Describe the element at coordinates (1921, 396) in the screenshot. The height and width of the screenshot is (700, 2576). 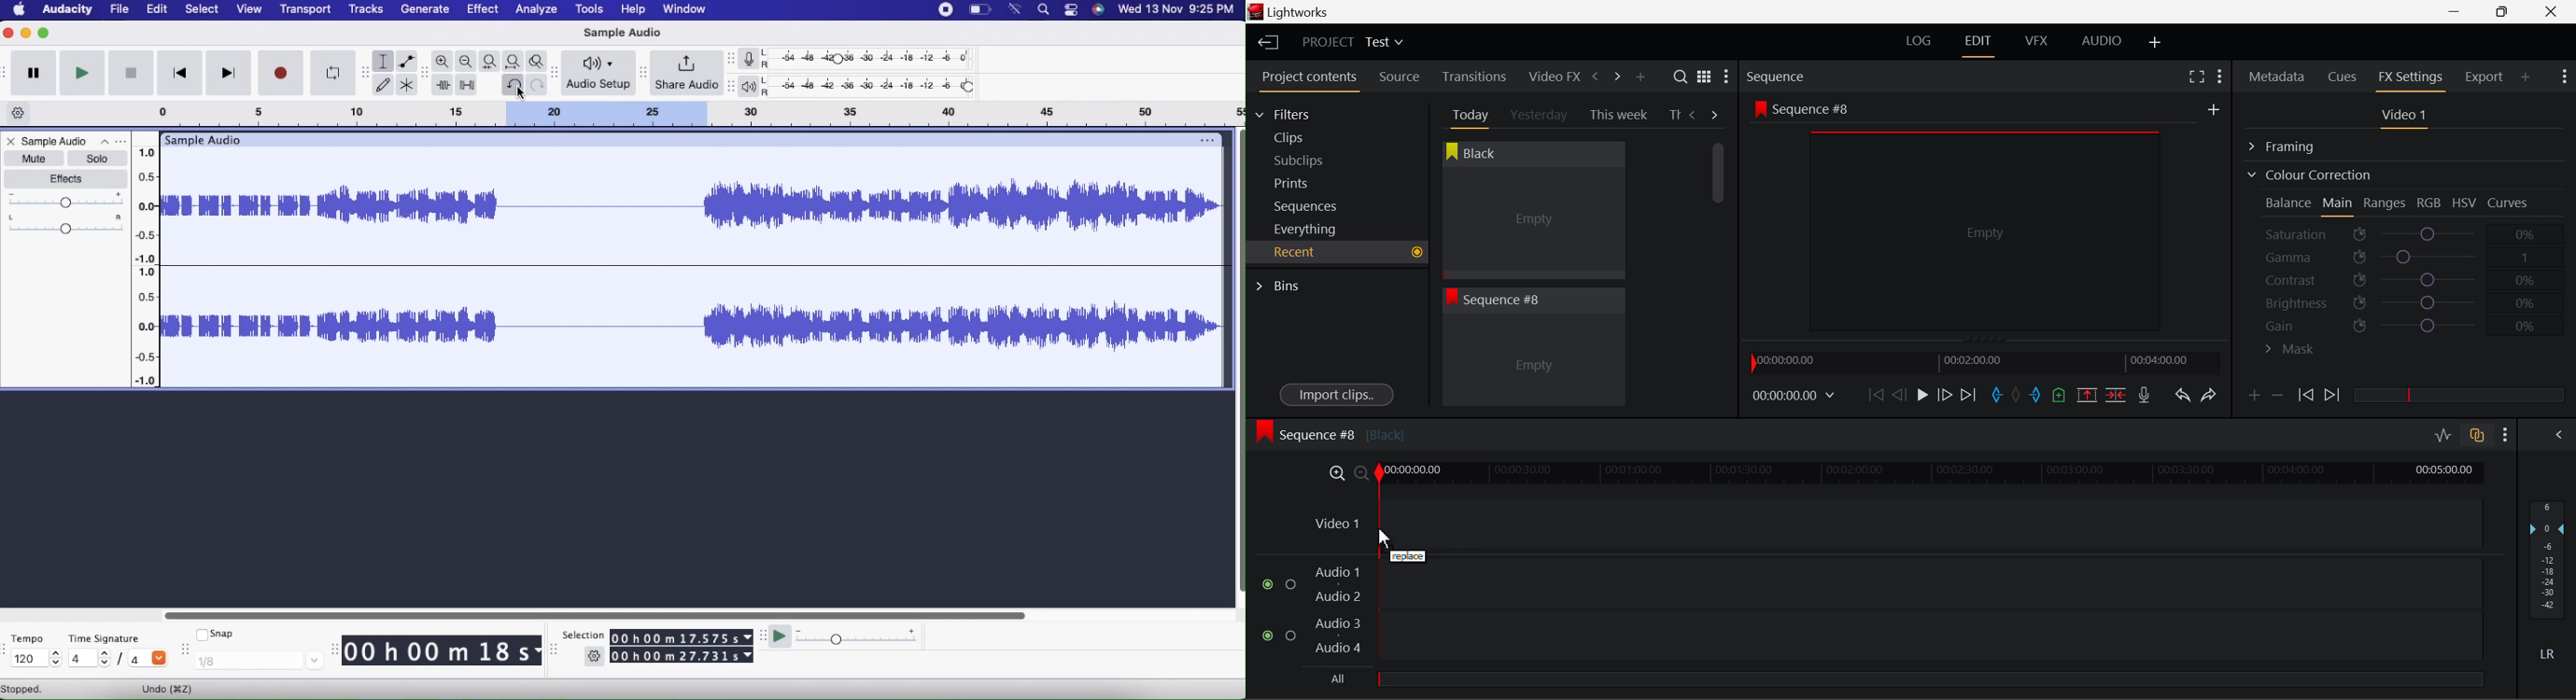
I see `Play` at that location.